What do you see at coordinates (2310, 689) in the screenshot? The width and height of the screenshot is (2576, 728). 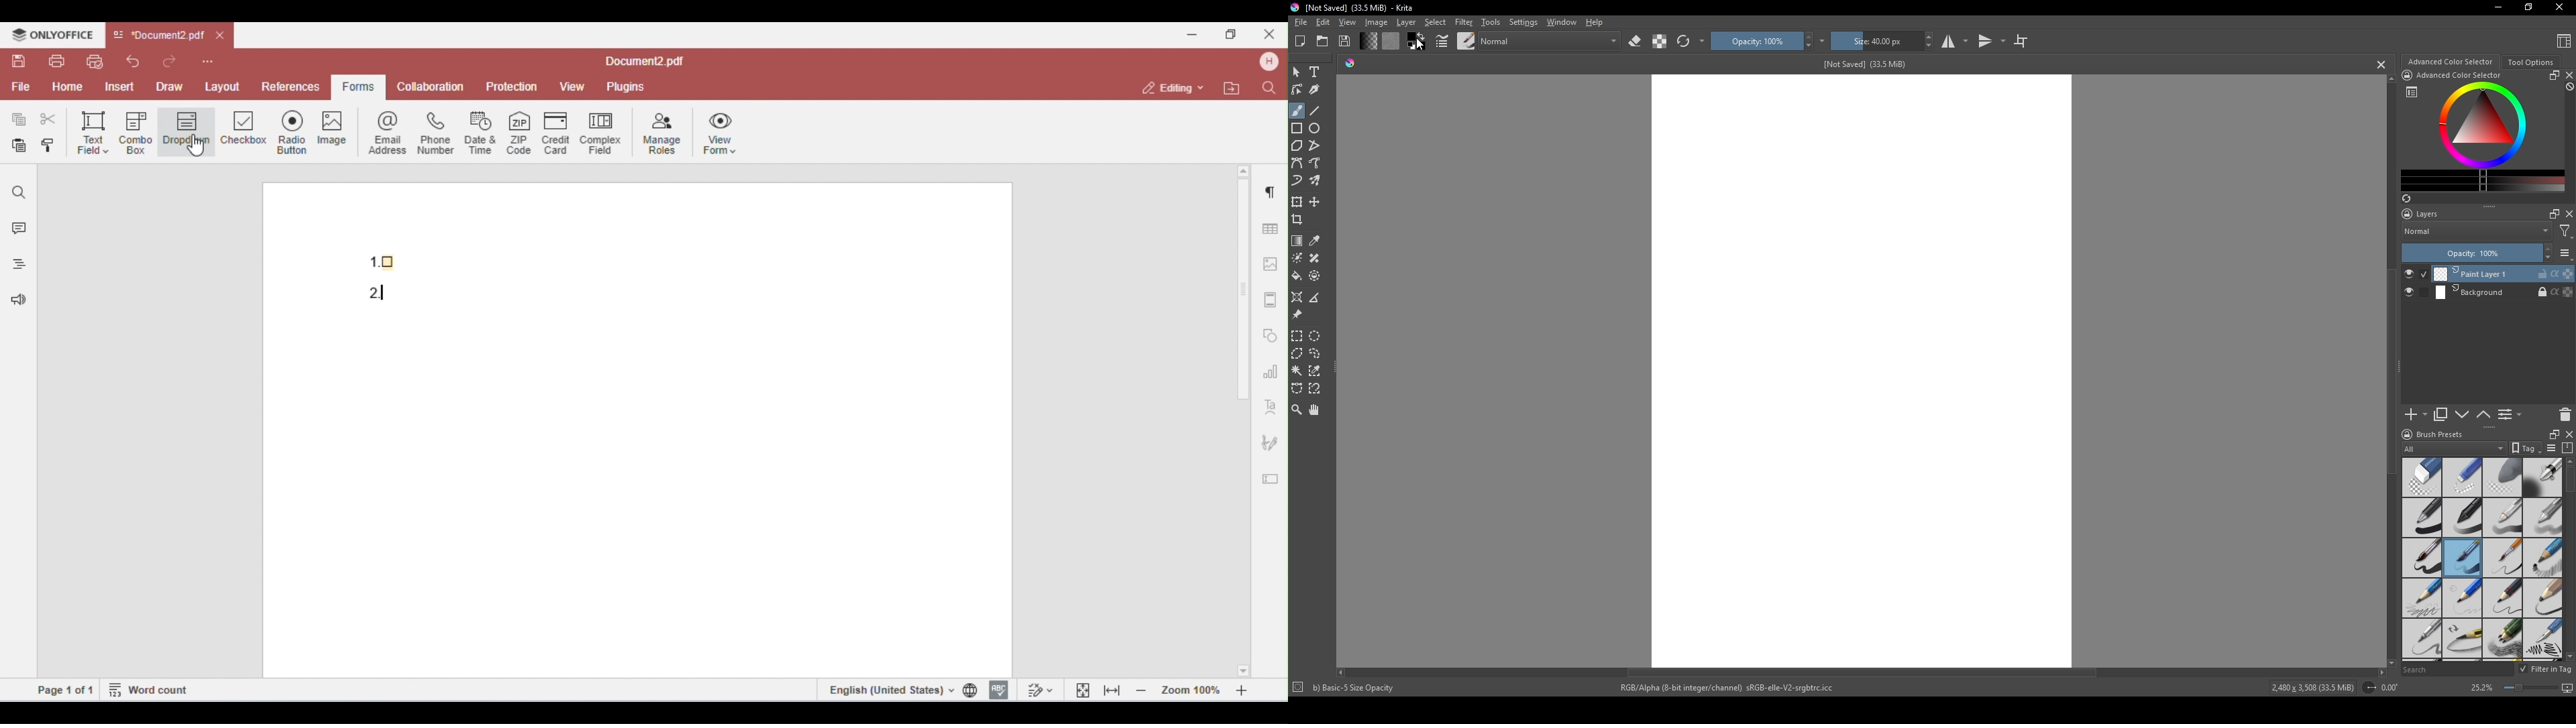 I see `2,480 x 3,508 (33.5 MiB)` at bounding box center [2310, 689].